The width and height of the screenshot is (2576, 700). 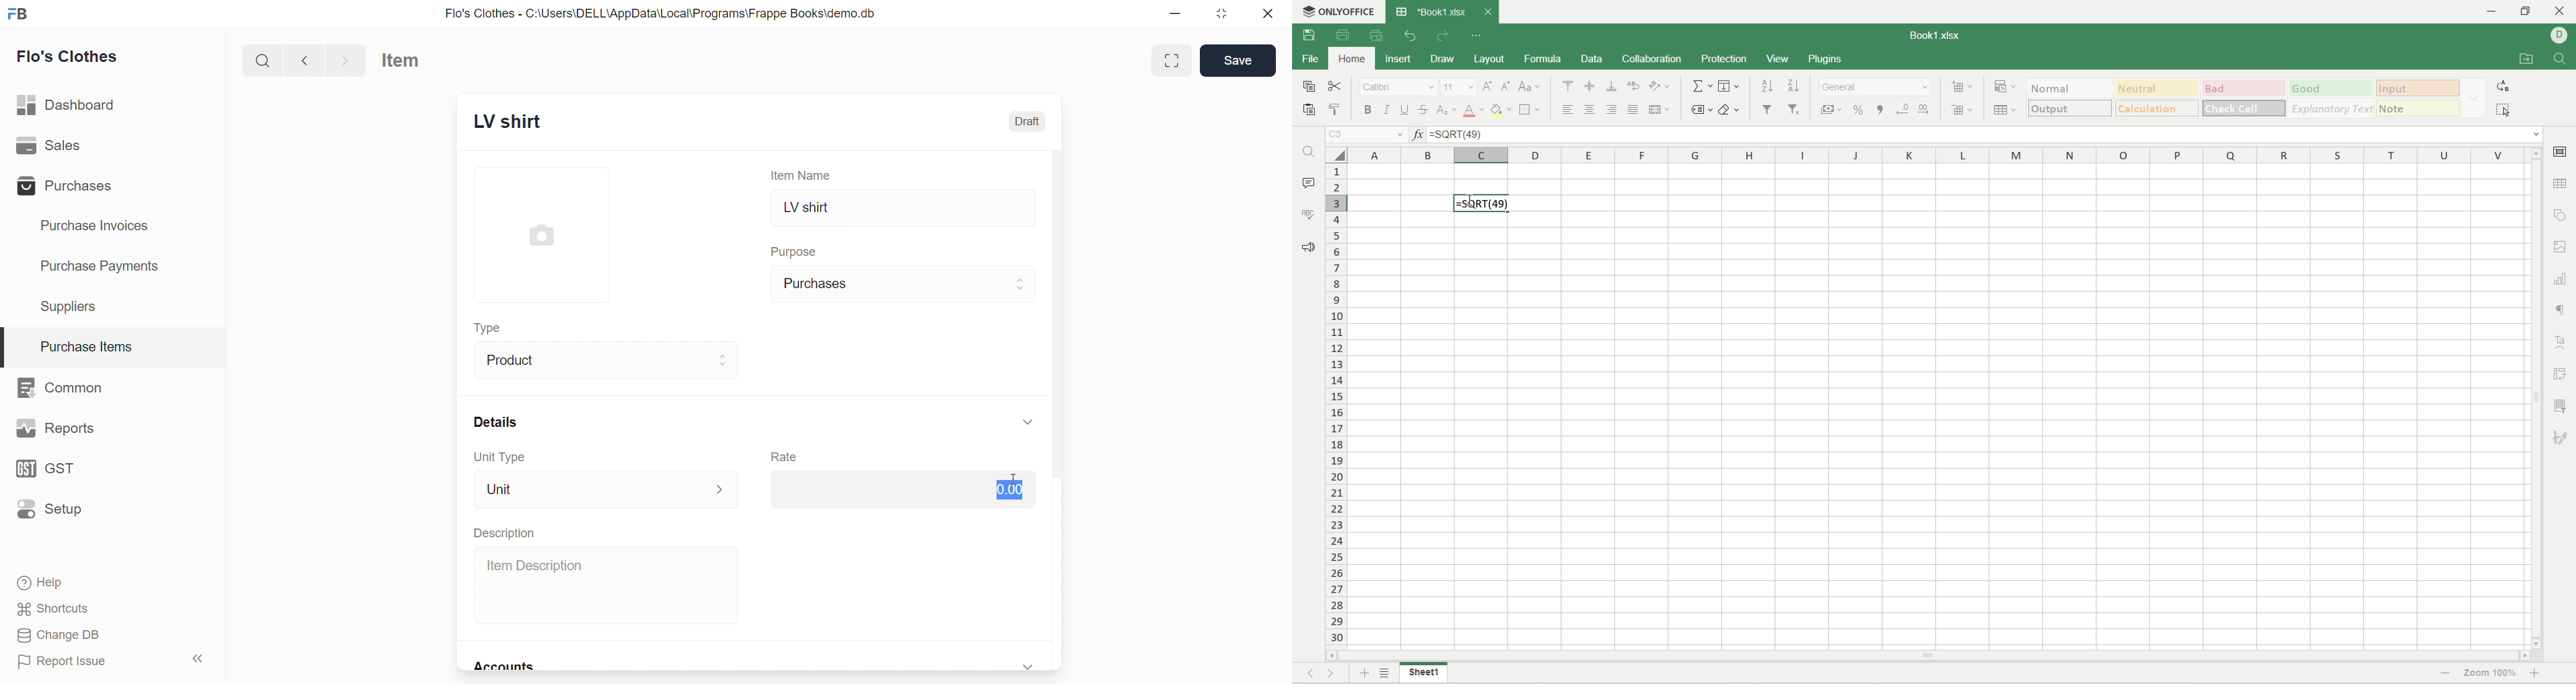 I want to click on Reports, so click(x=57, y=428).